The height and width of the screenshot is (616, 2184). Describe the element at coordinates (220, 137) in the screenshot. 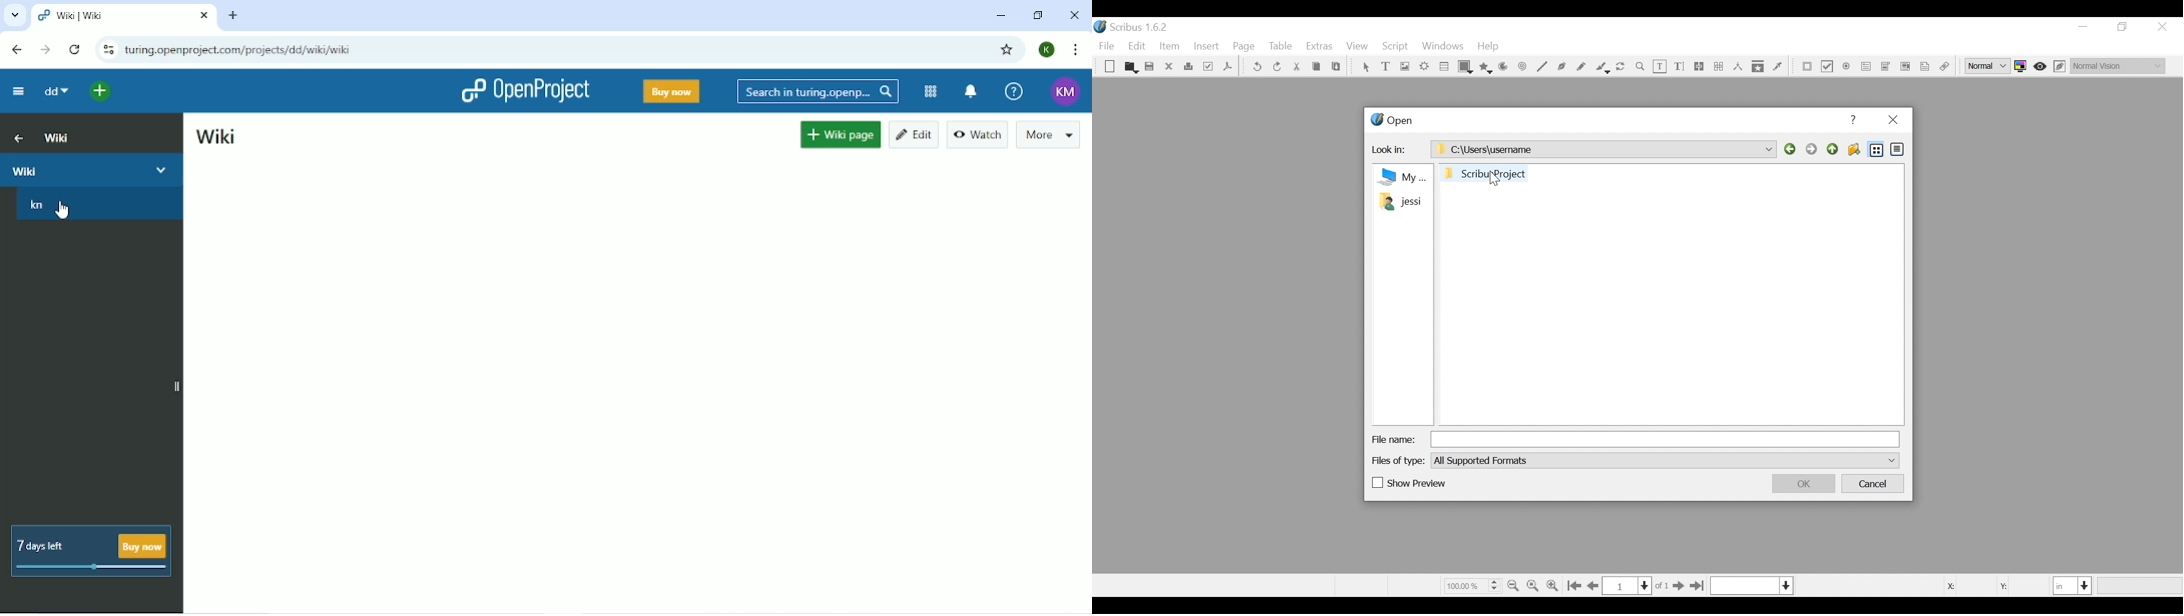

I see `Wiki` at that location.